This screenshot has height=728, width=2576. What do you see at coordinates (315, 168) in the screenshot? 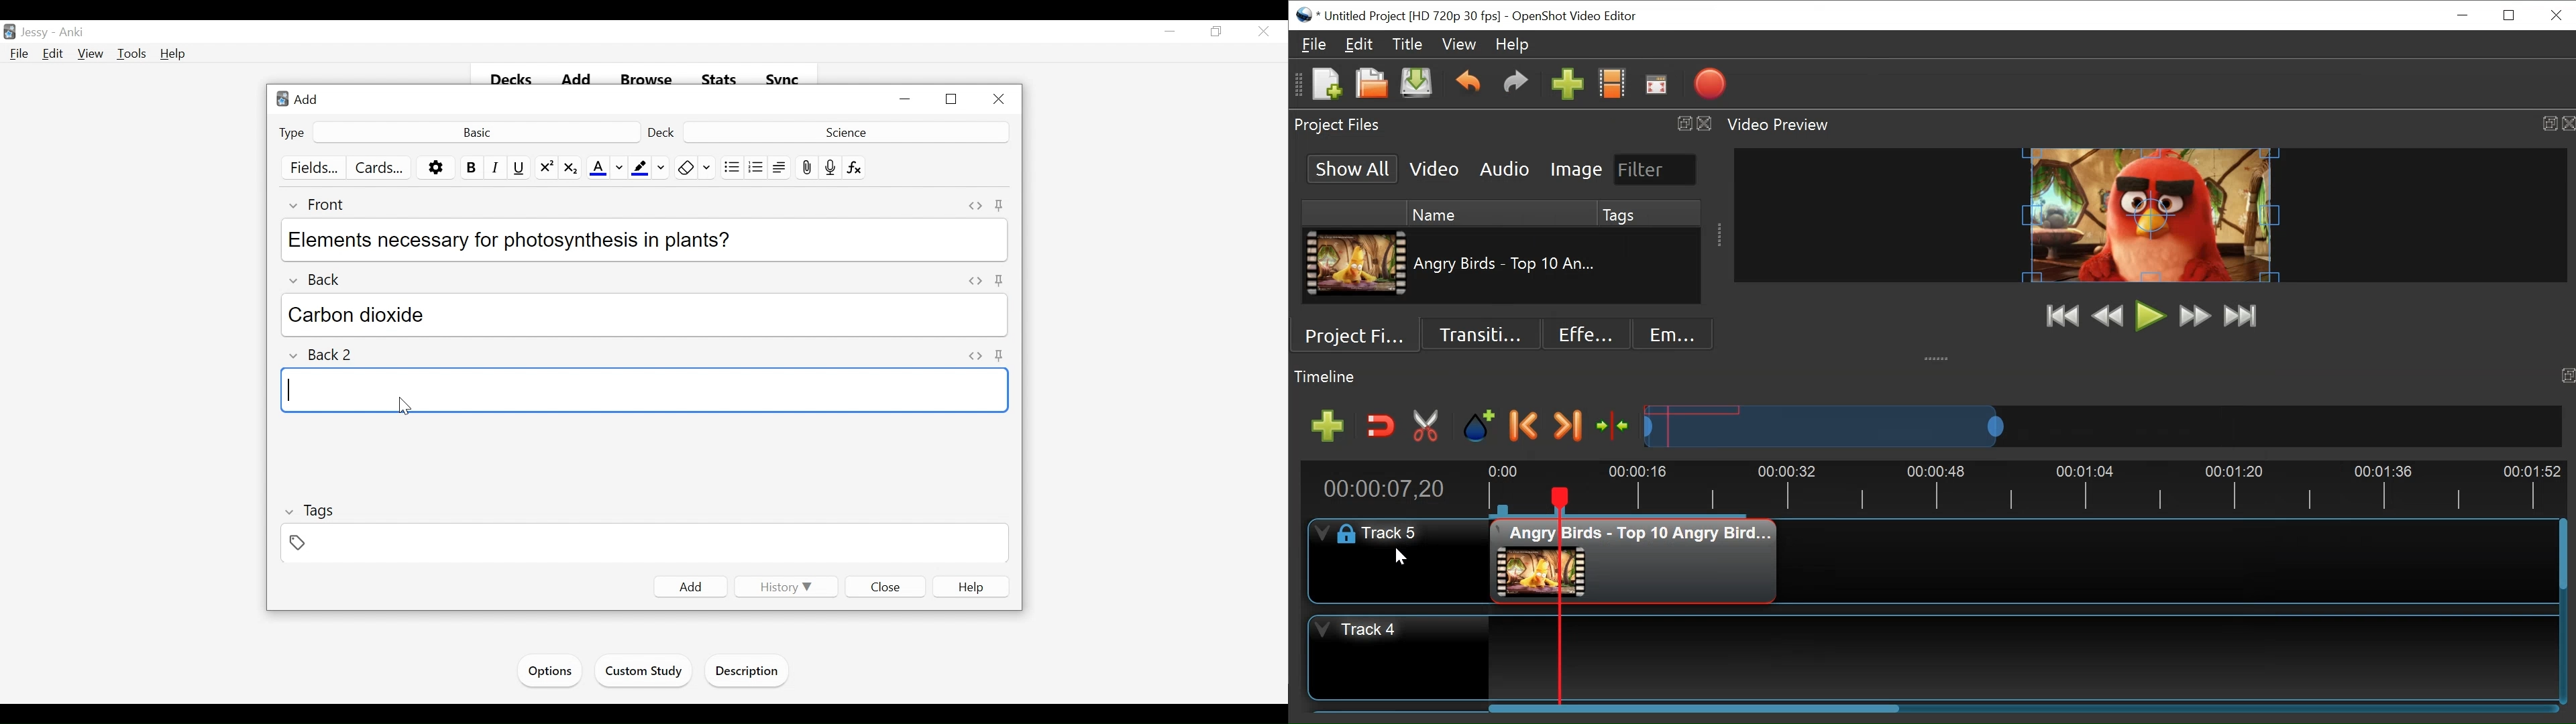
I see `Fields` at bounding box center [315, 168].